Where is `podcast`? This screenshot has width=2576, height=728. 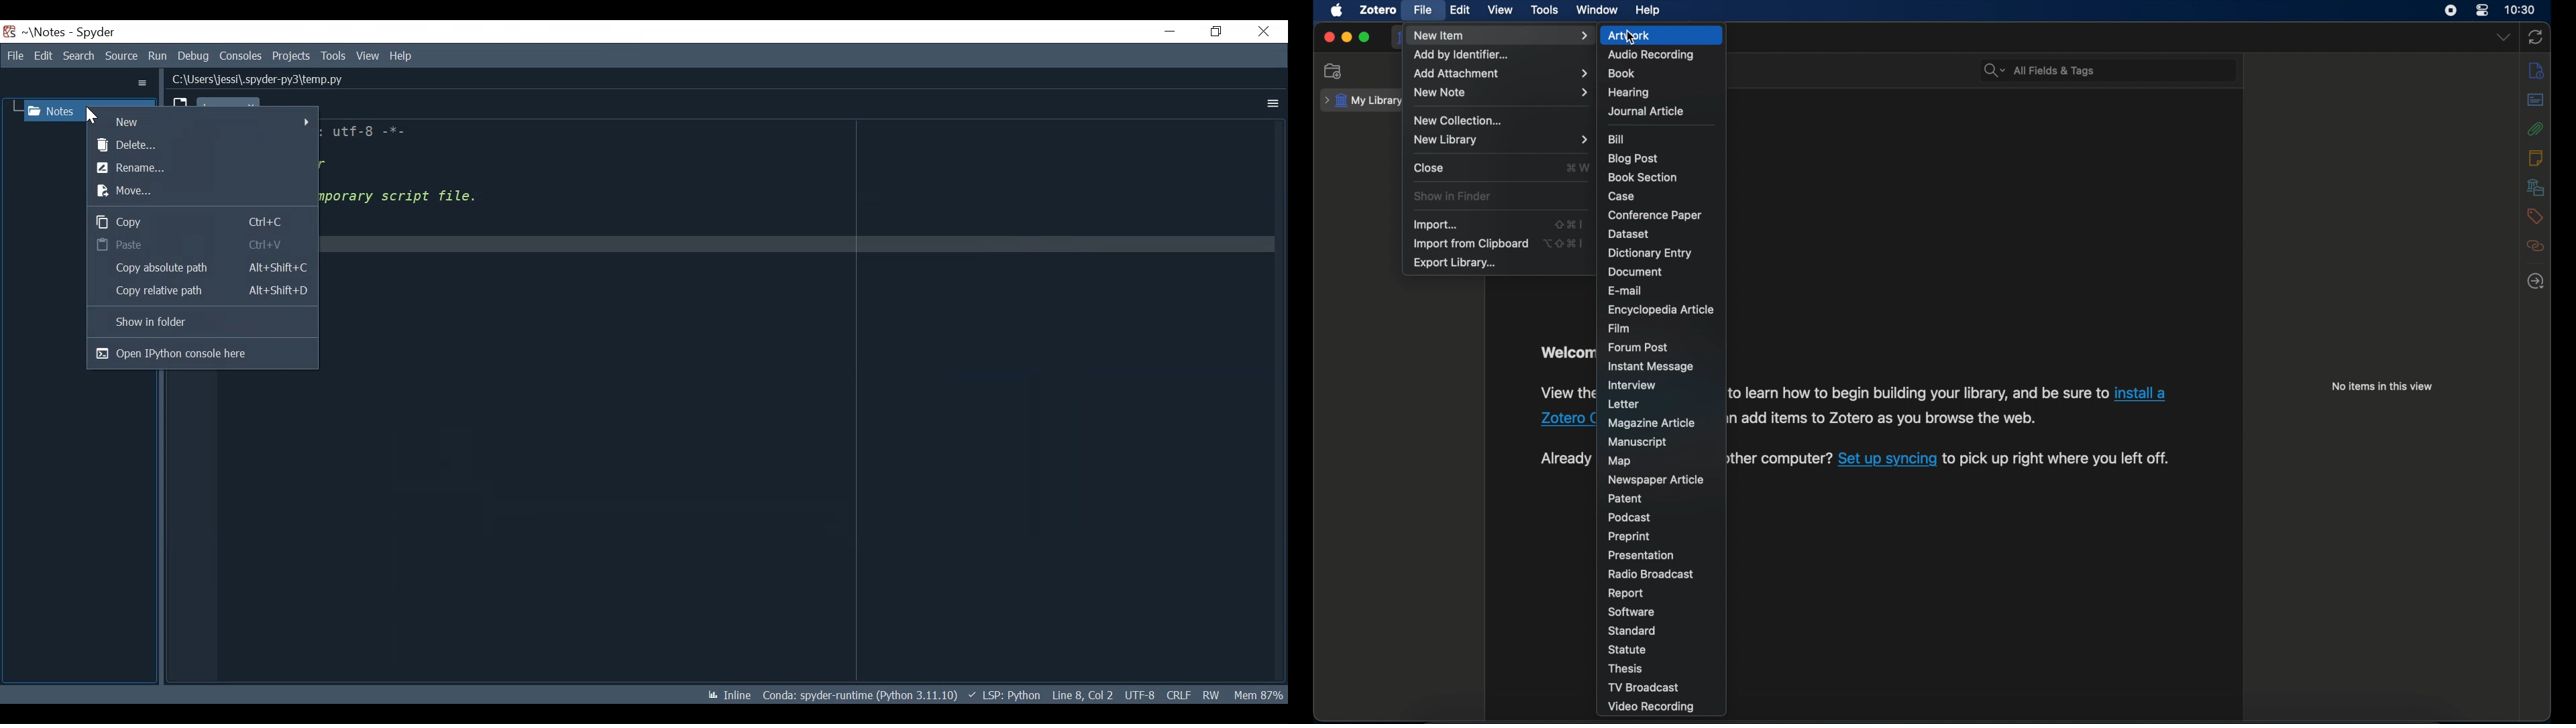 podcast is located at coordinates (1630, 517).